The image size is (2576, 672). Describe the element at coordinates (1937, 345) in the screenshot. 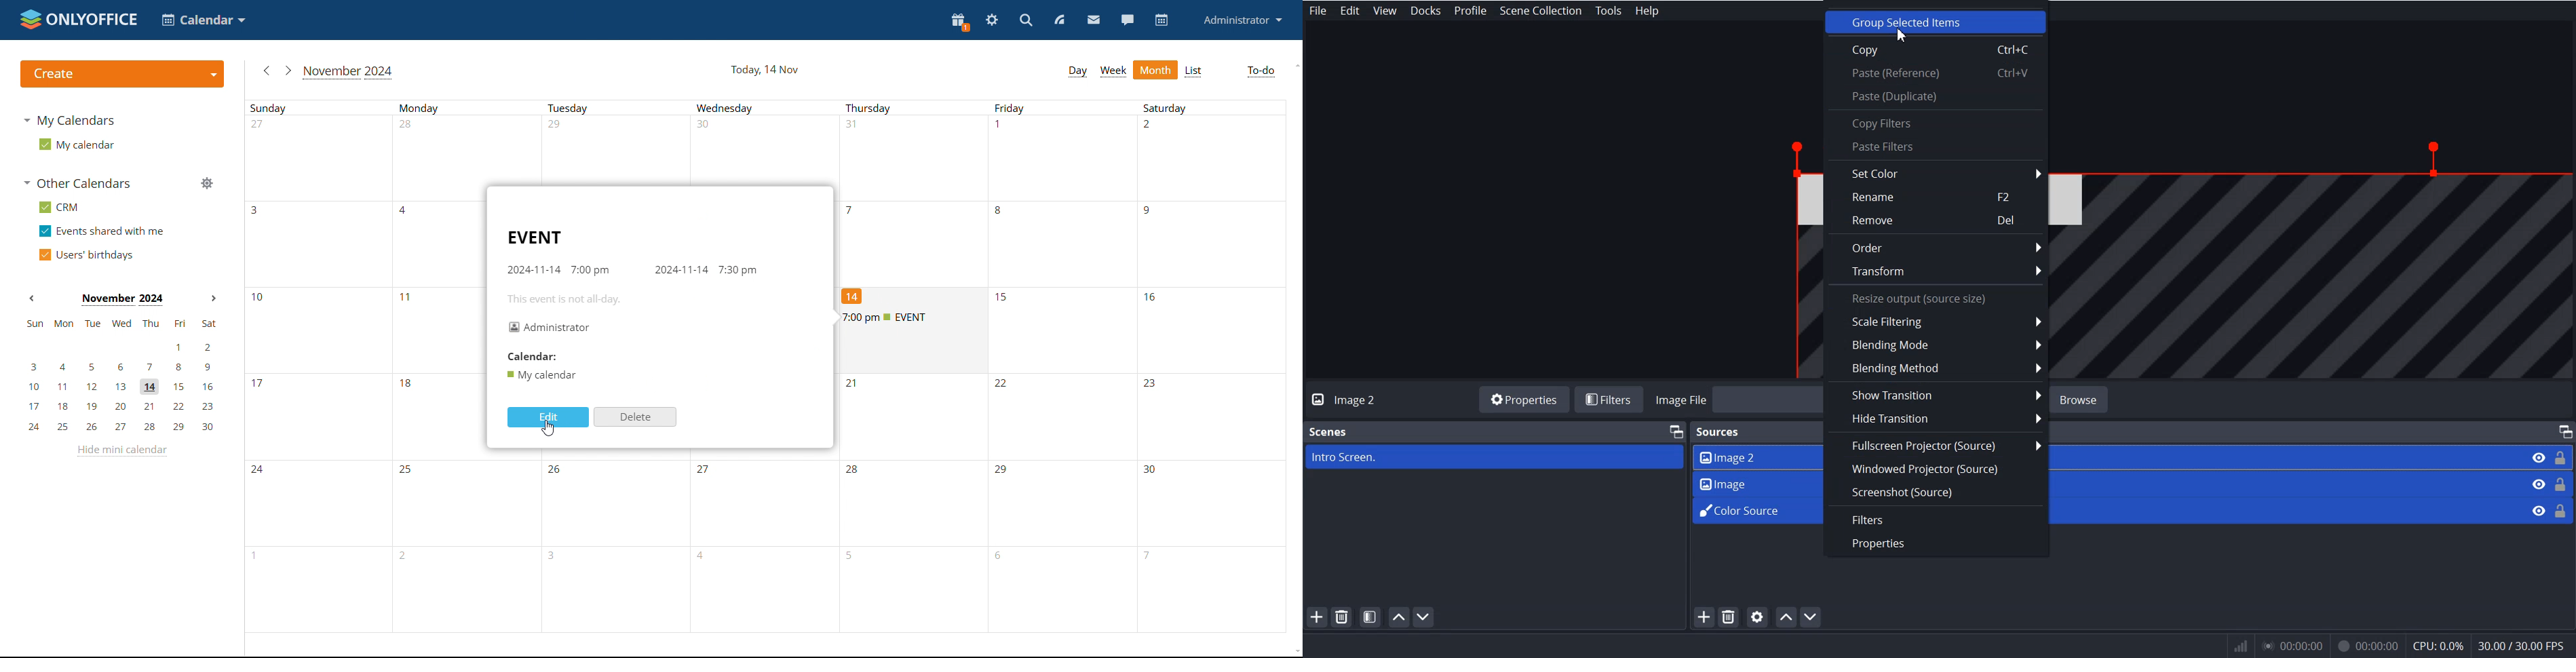

I see `Blending Mode` at that location.